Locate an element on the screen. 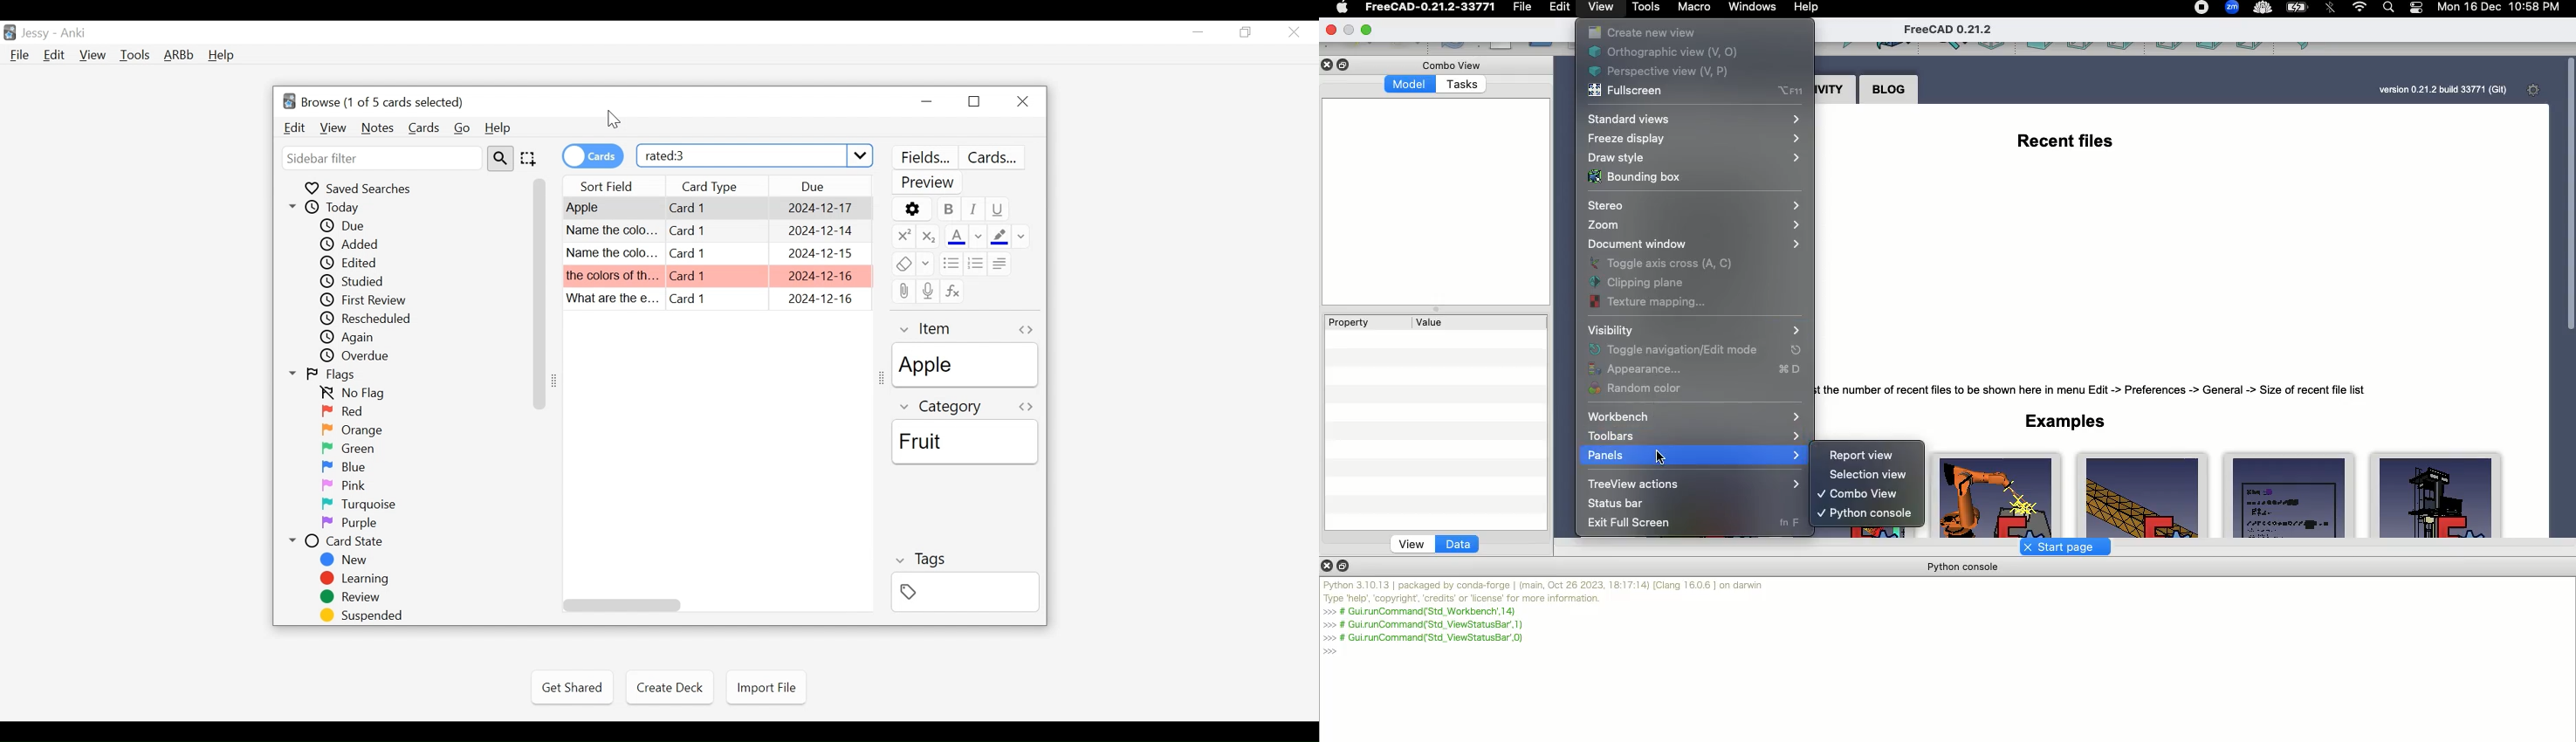 The height and width of the screenshot is (756, 2576). Tip: Adiust the number of recent files to be shown here in menu Edit -> Preferences -> General -> Size of recent file list is located at coordinates (2100, 387).